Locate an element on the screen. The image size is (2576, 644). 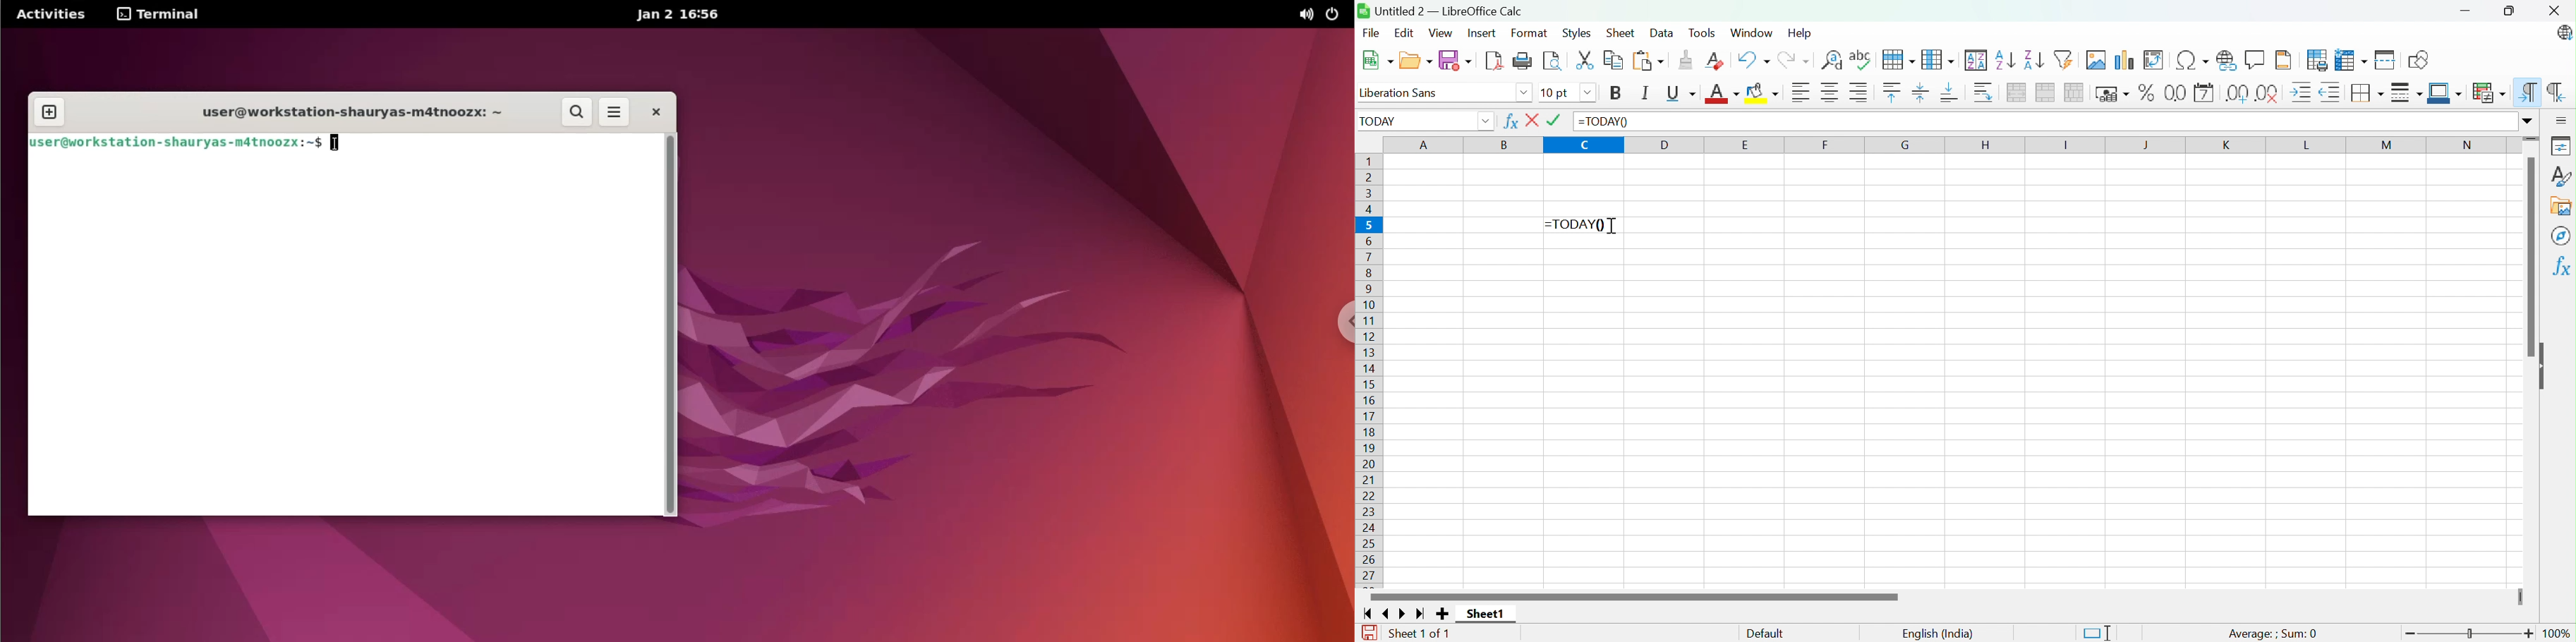
Clear direct formatting is located at coordinates (1718, 61).